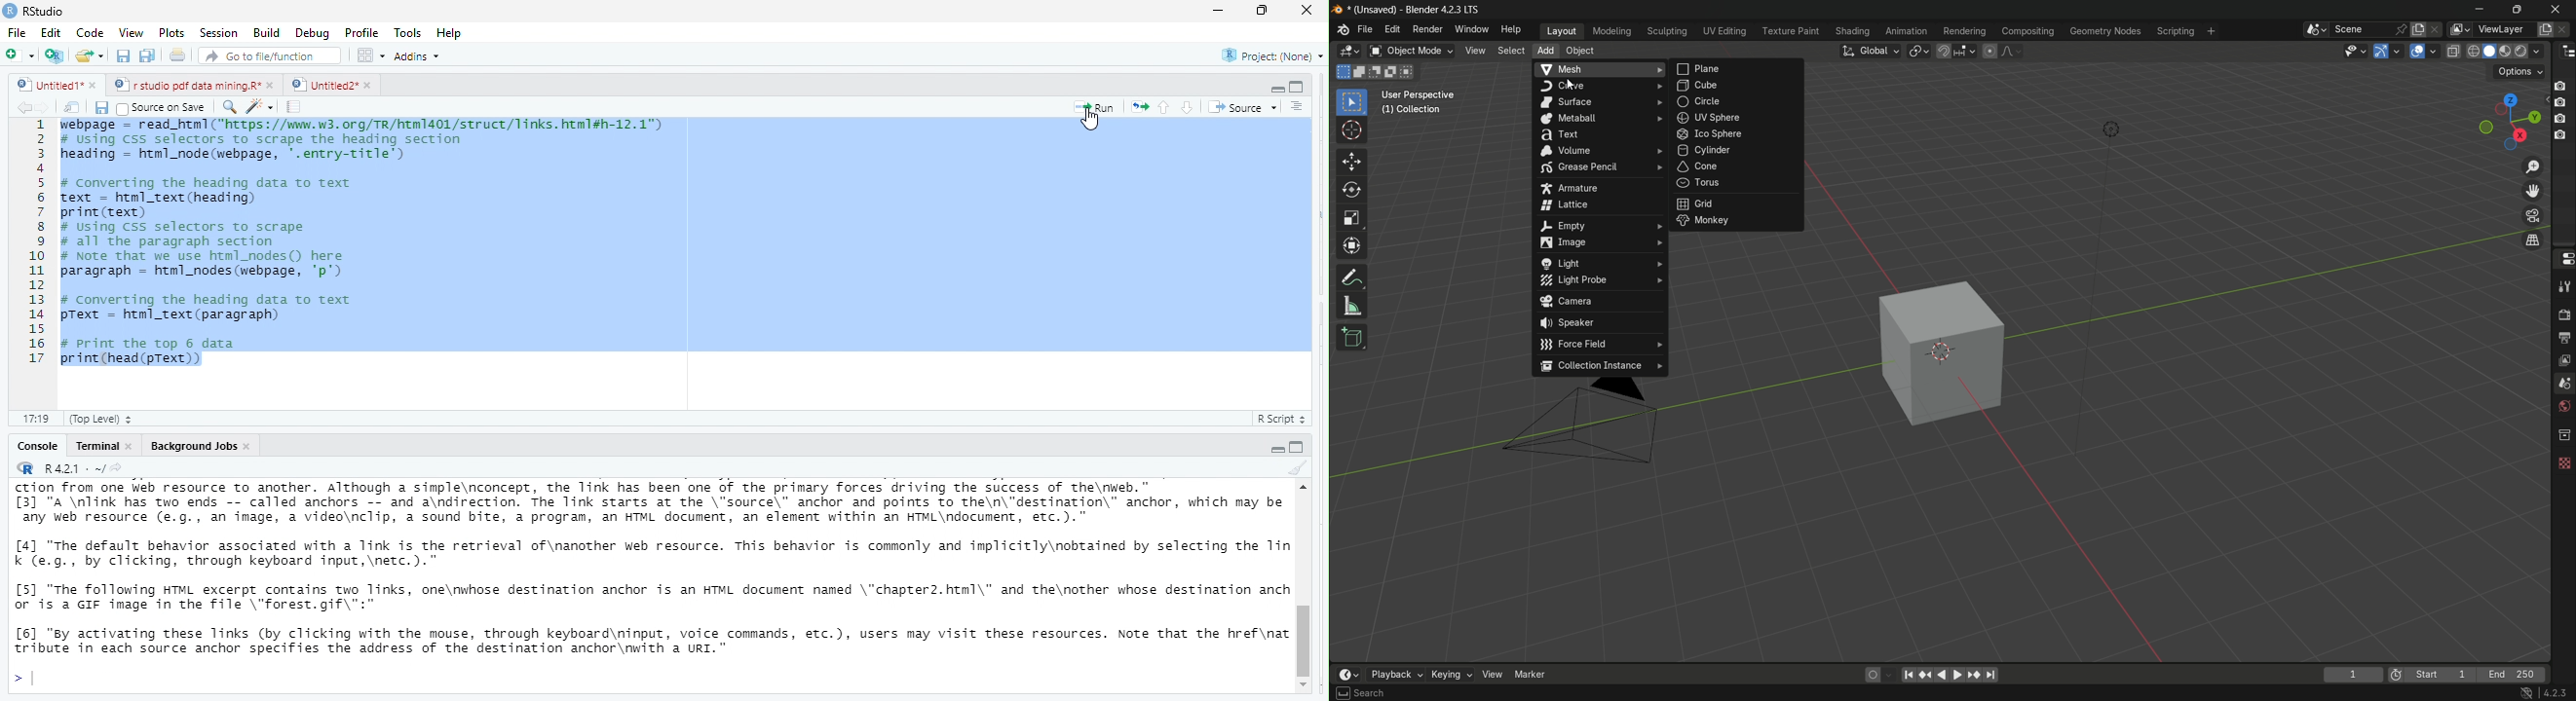 The height and width of the screenshot is (728, 2576). What do you see at coordinates (1142, 107) in the screenshot?
I see `re run the previous code` at bounding box center [1142, 107].